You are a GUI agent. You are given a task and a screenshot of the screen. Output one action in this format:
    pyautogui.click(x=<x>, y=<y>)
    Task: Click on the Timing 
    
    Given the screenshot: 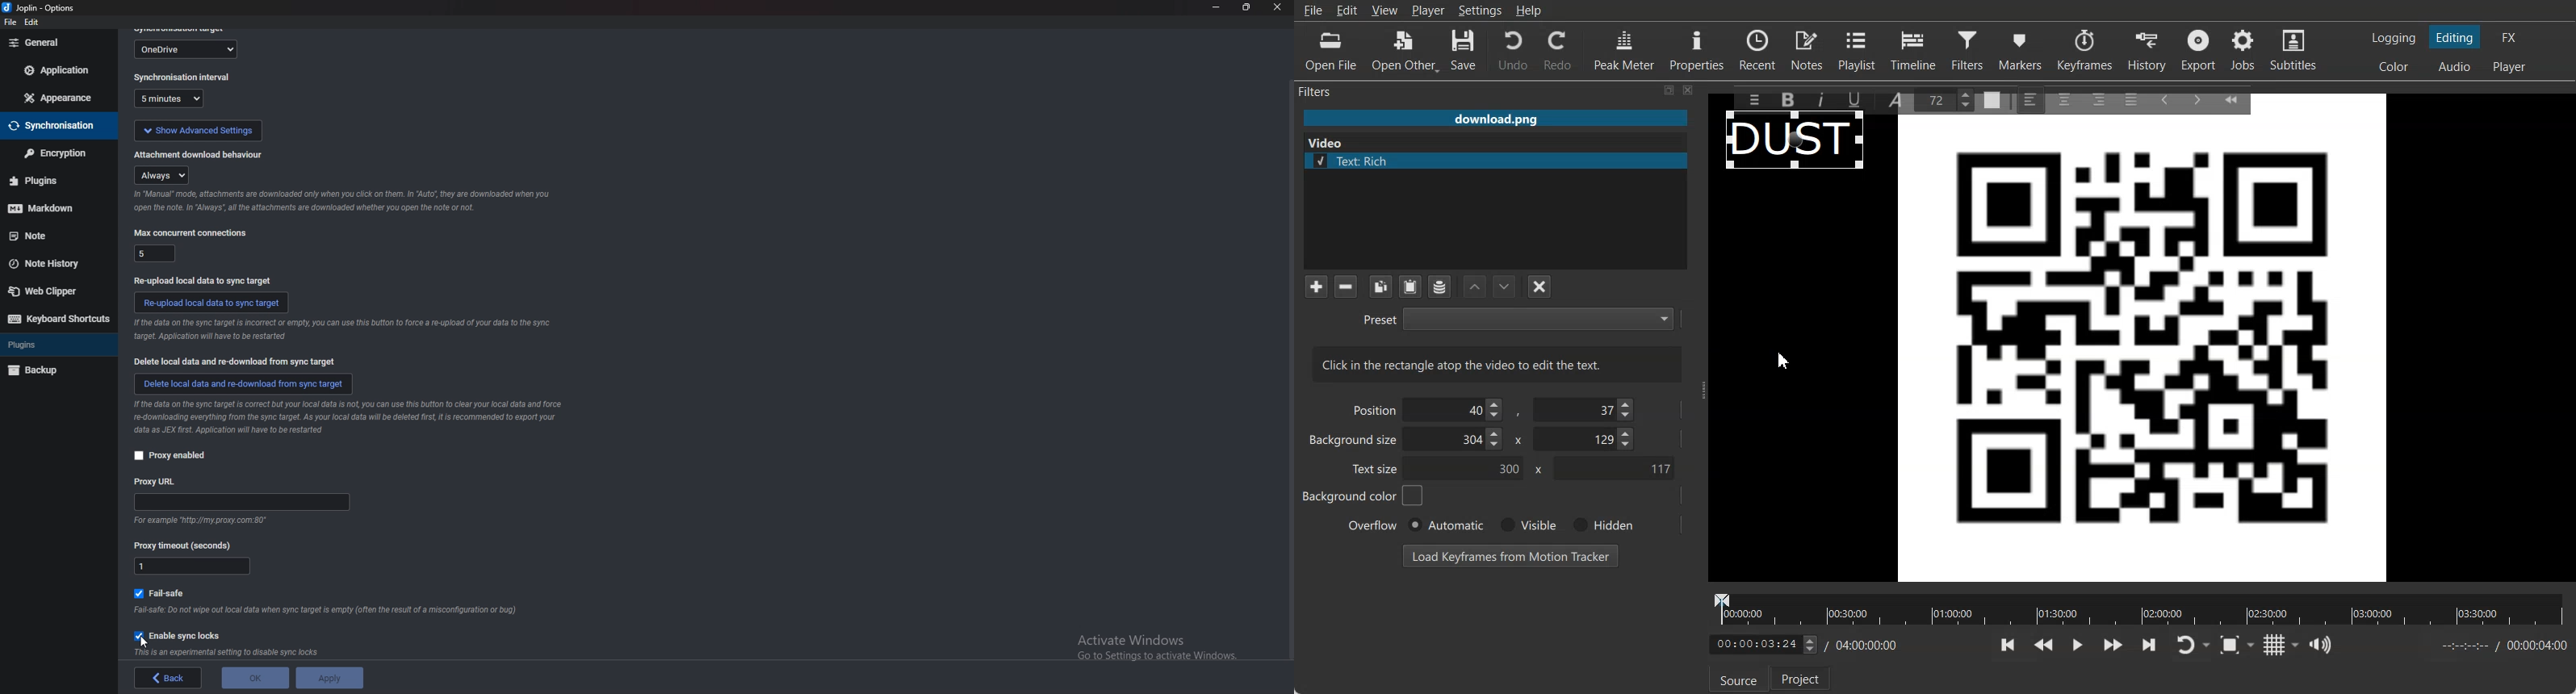 What is the action you would take?
    pyautogui.click(x=1863, y=645)
    